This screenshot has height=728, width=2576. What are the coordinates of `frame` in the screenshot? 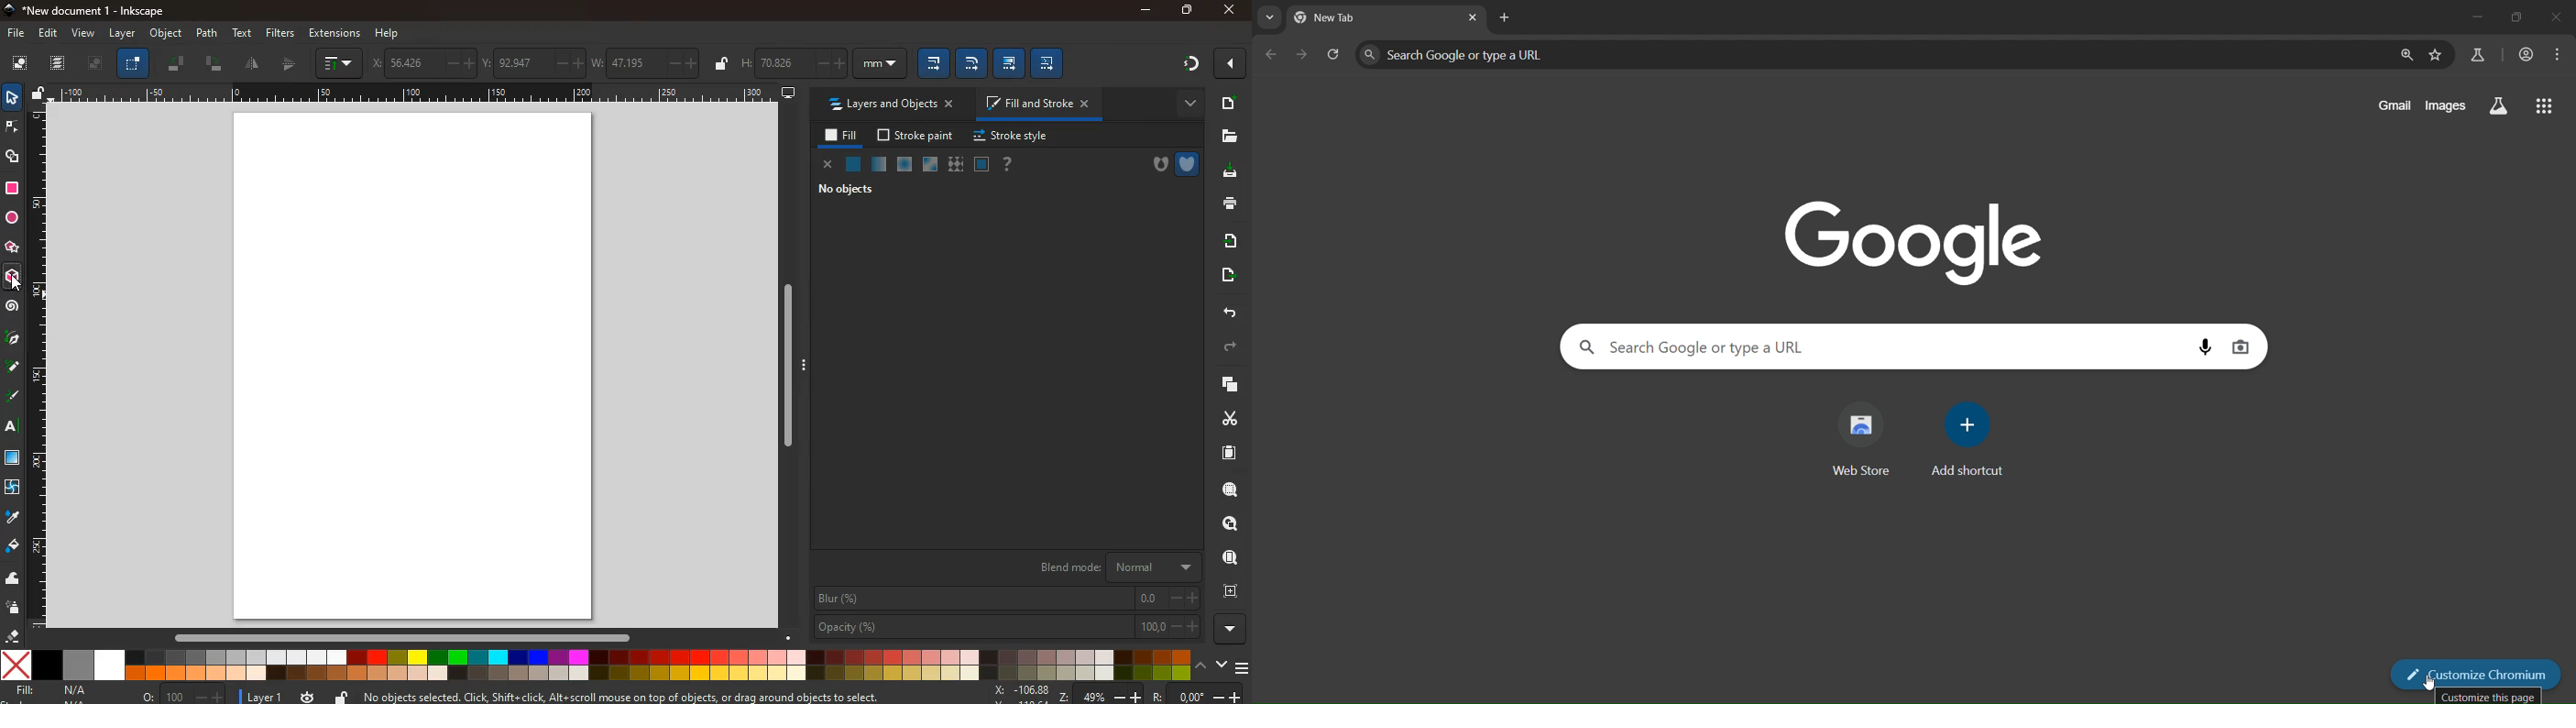 It's located at (981, 164).